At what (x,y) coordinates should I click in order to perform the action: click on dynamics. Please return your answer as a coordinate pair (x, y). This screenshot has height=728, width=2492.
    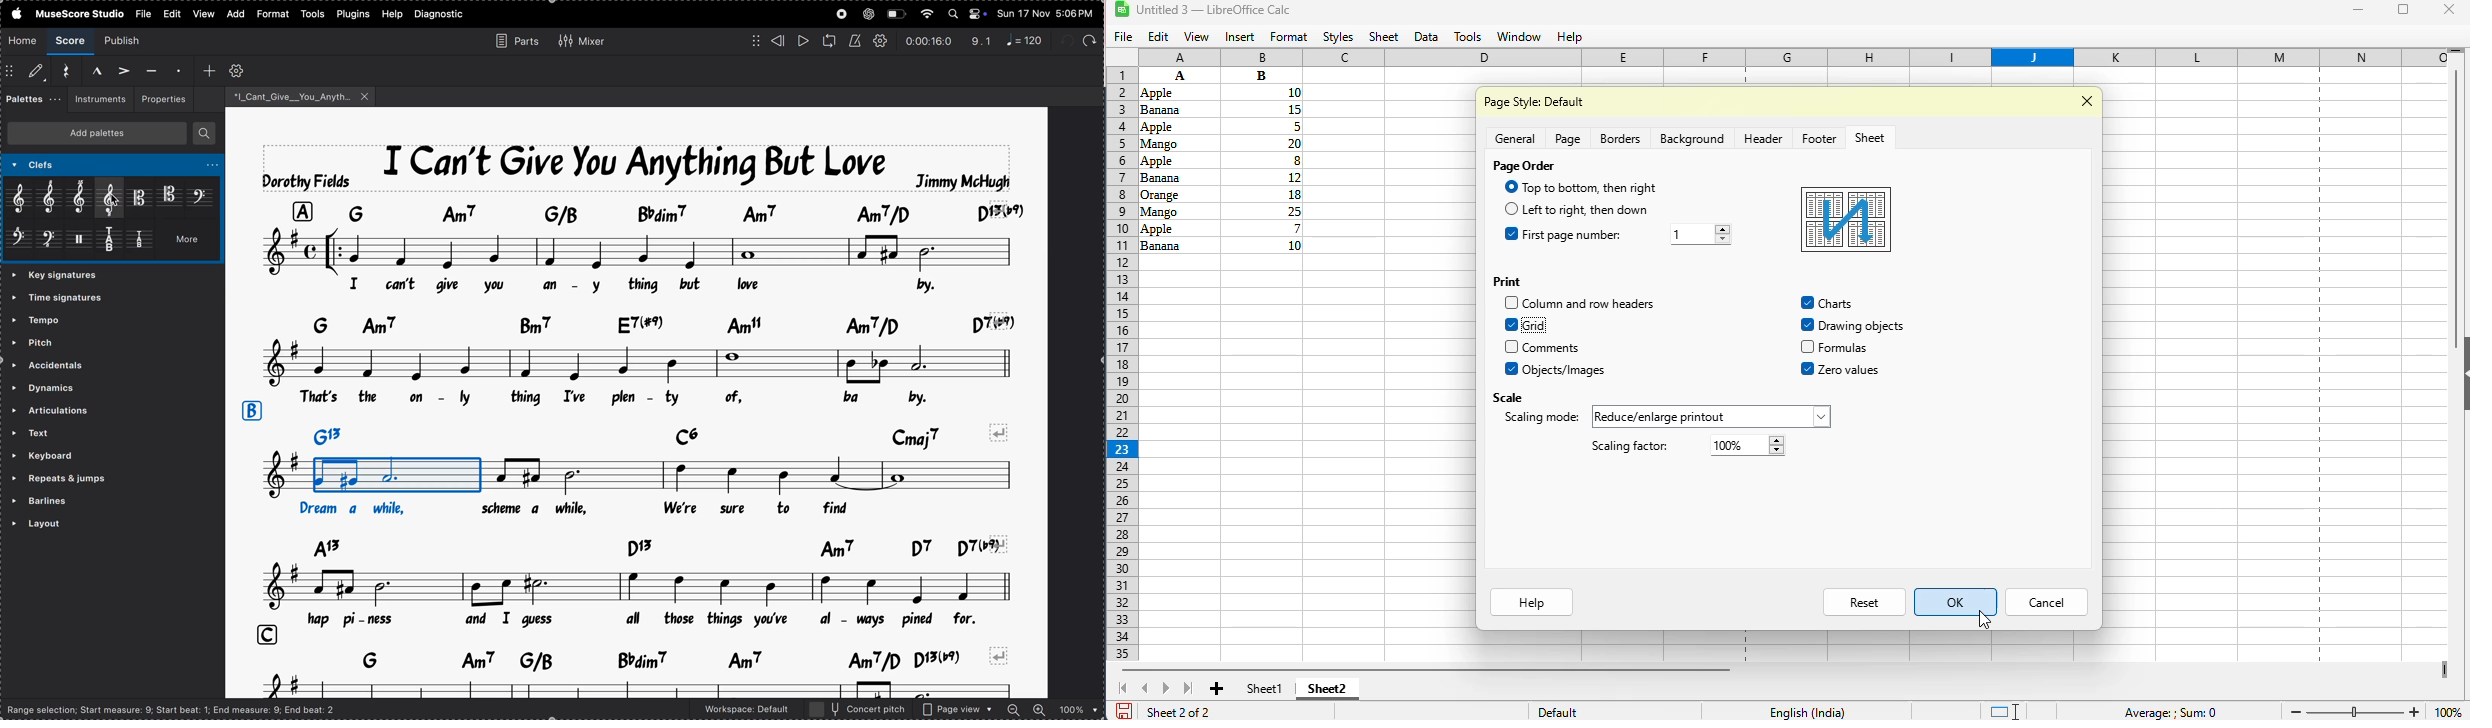
    Looking at the image, I should click on (76, 386).